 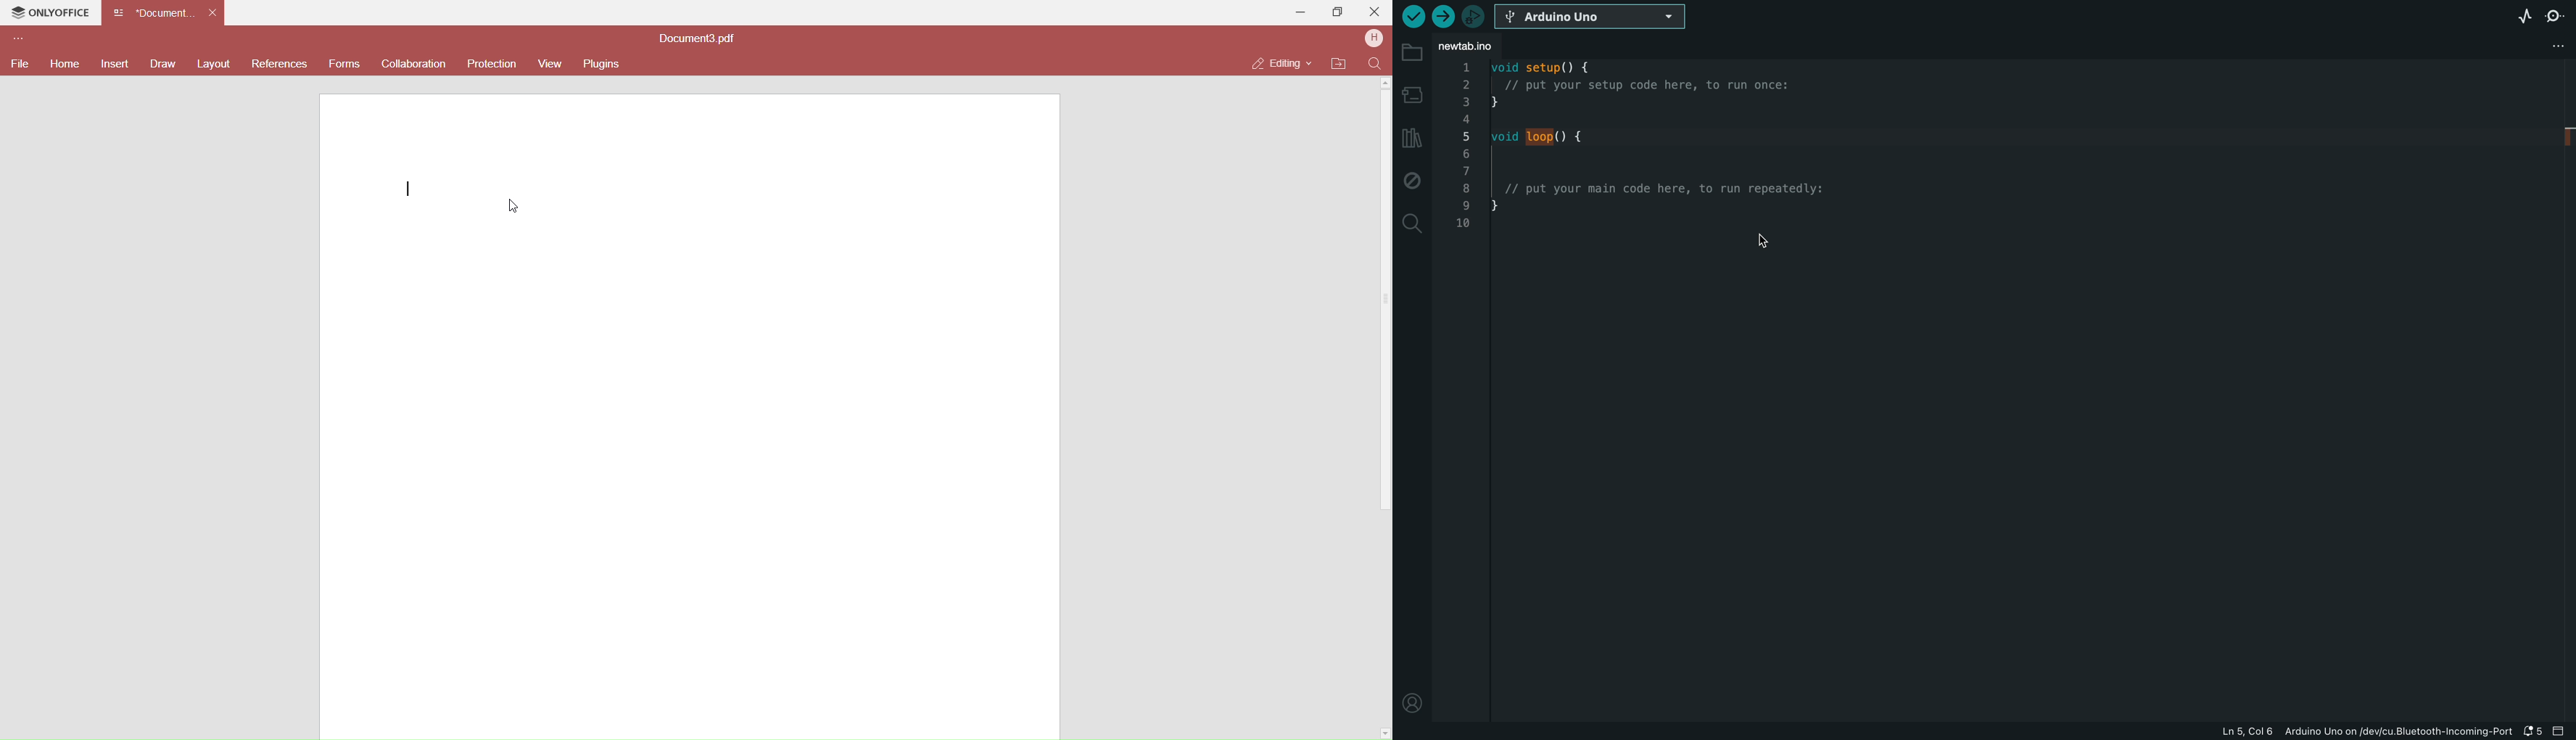 What do you see at coordinates (344, 65) in the screenshot?
I see `Forms` at bounding box center [344, 65].